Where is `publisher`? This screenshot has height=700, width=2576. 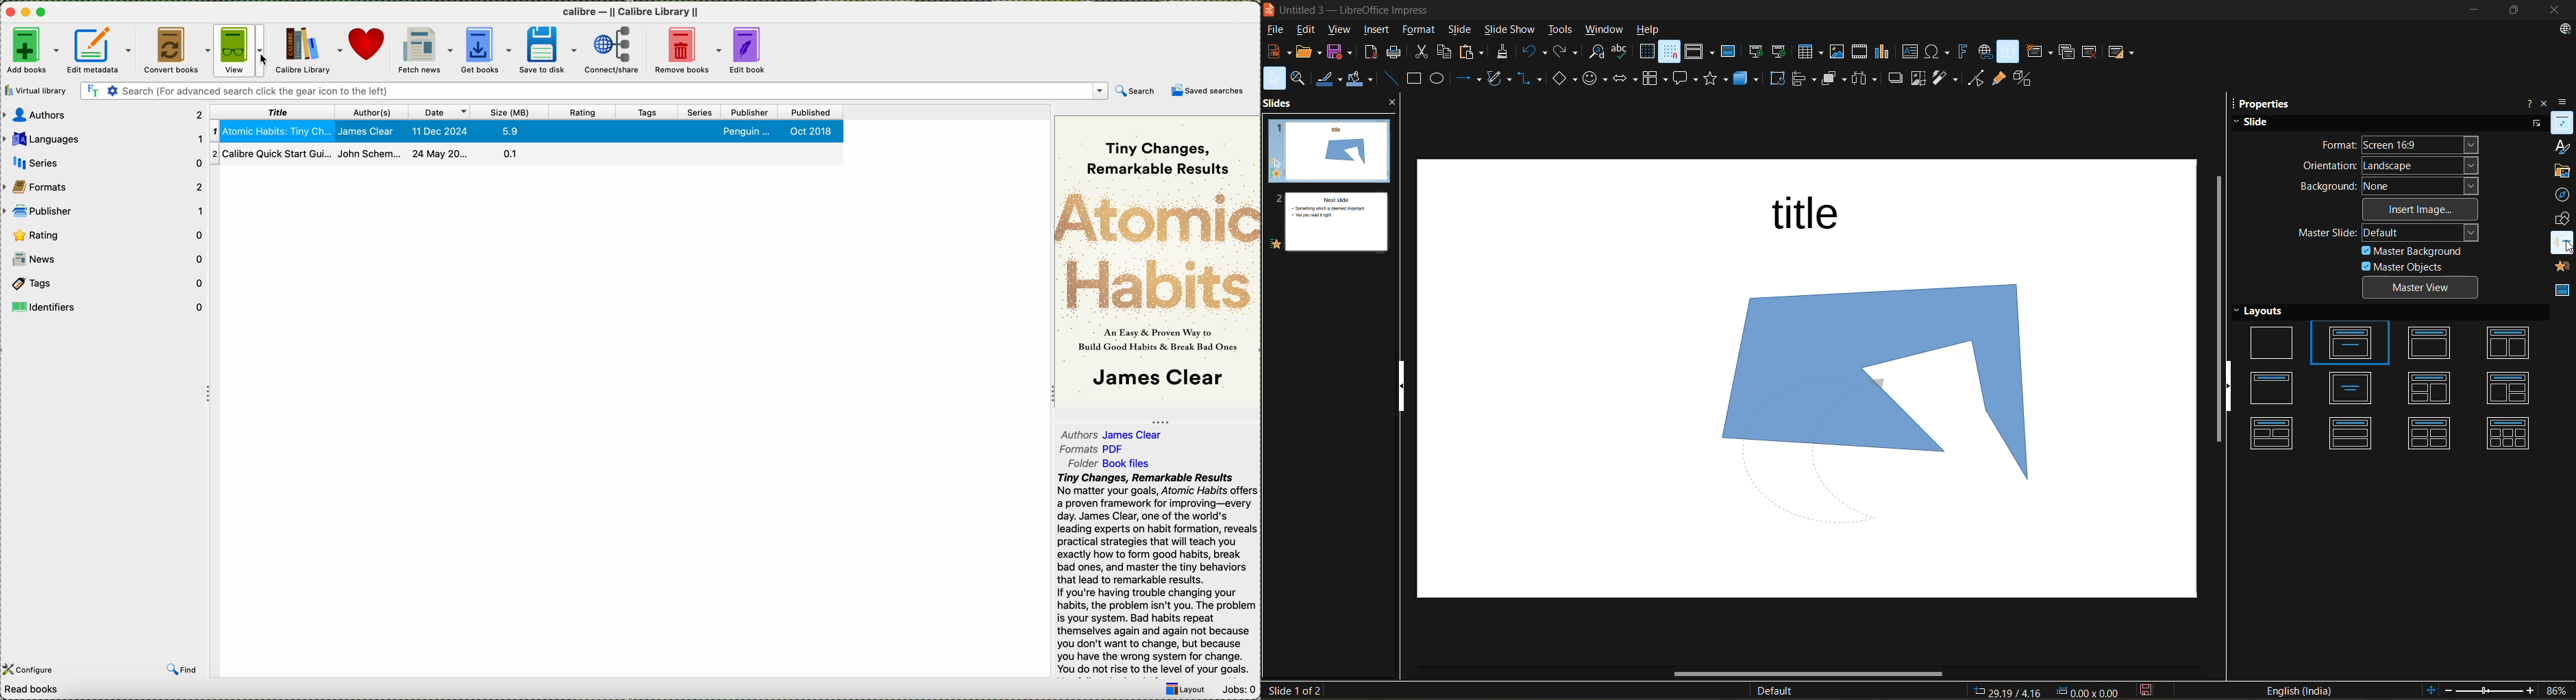 publisher is located at coordinates (104, 209).